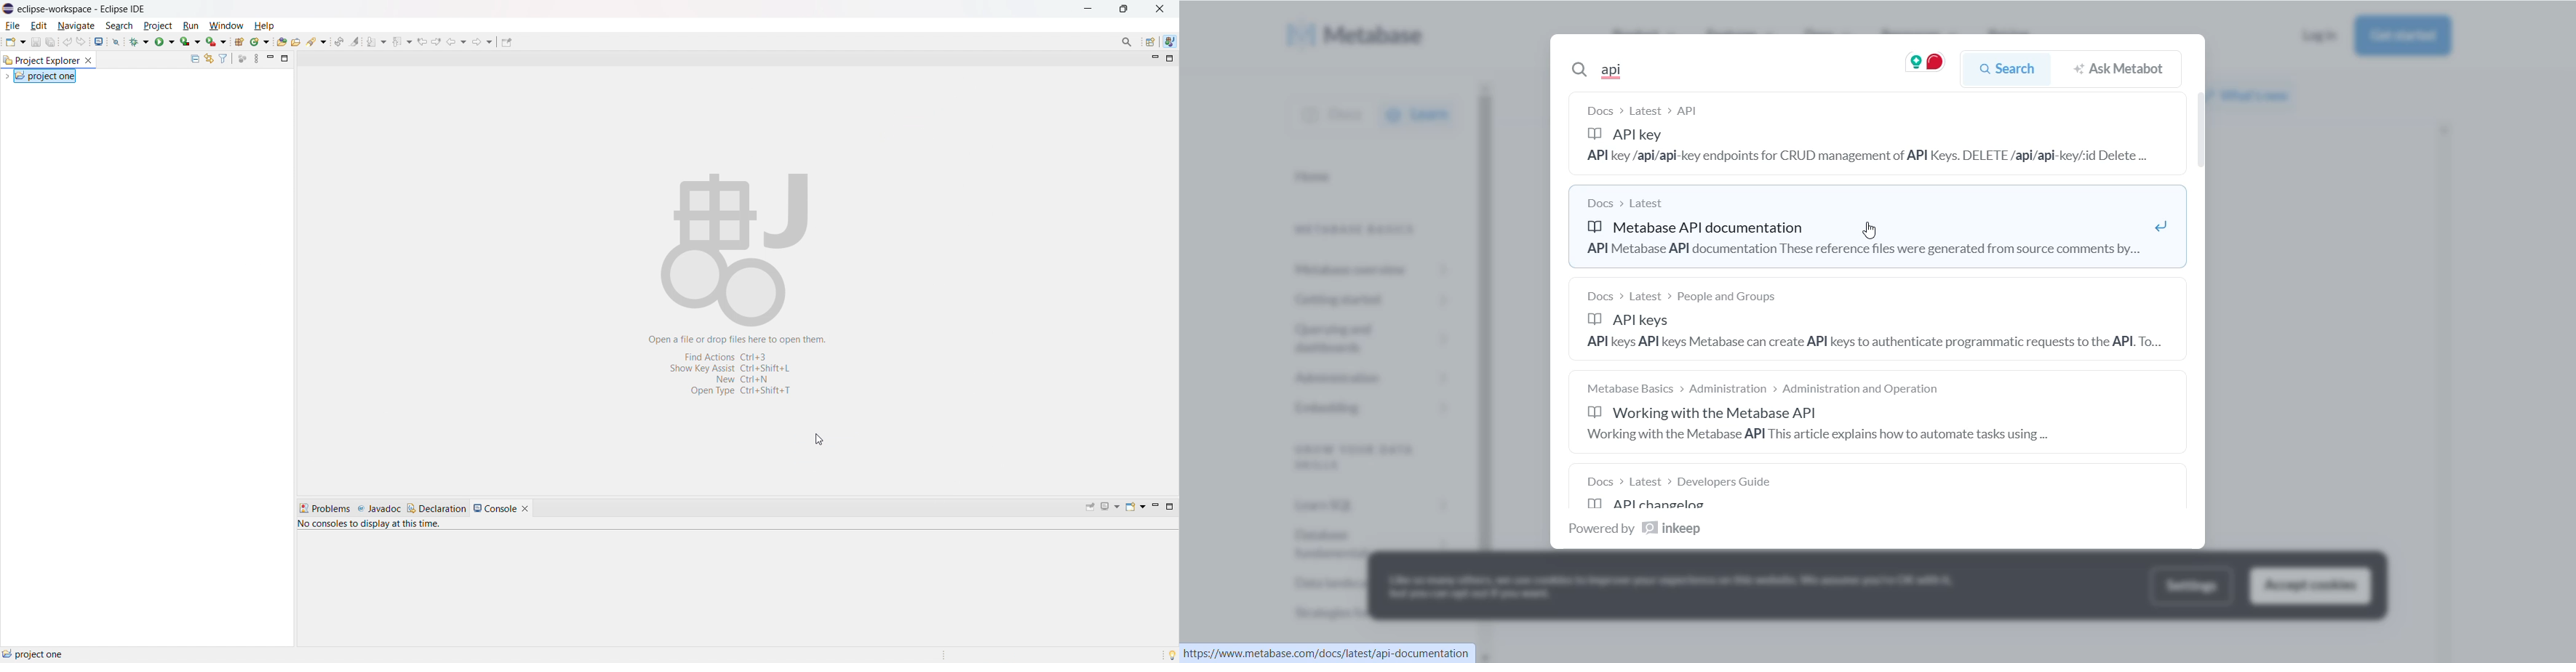  Describe the element at coordinates (436, 40) in the screenshot. I see `view next location` at that location.